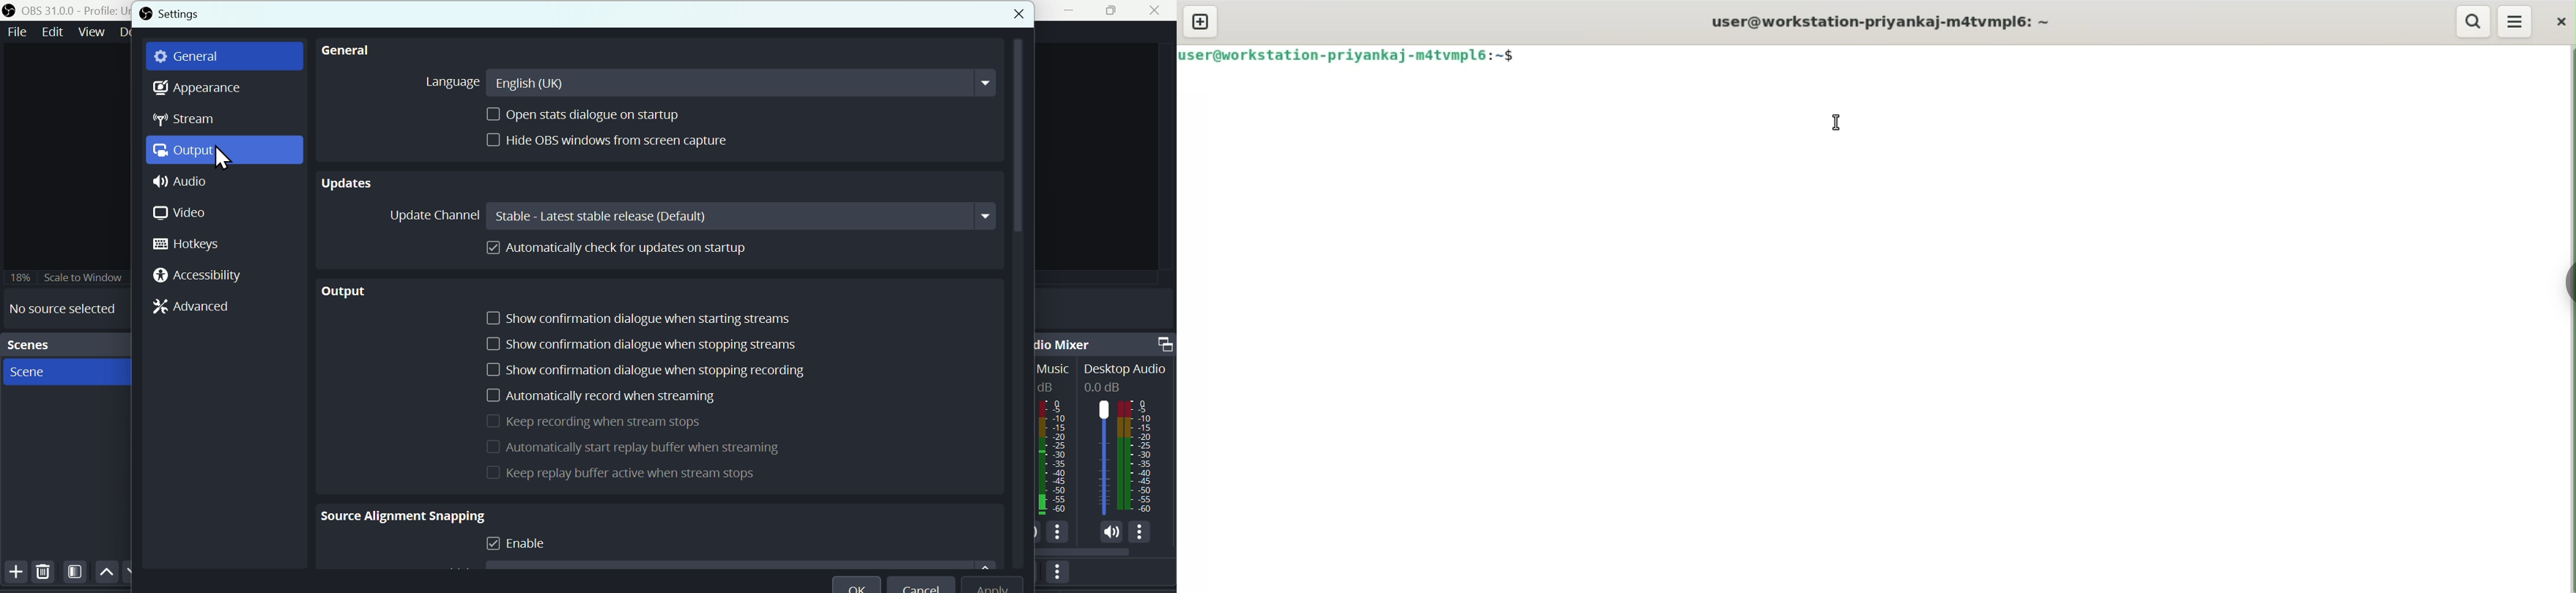  Describe the element at coordinates (65, 346) in the screenshot. I see `scenes` at that location.